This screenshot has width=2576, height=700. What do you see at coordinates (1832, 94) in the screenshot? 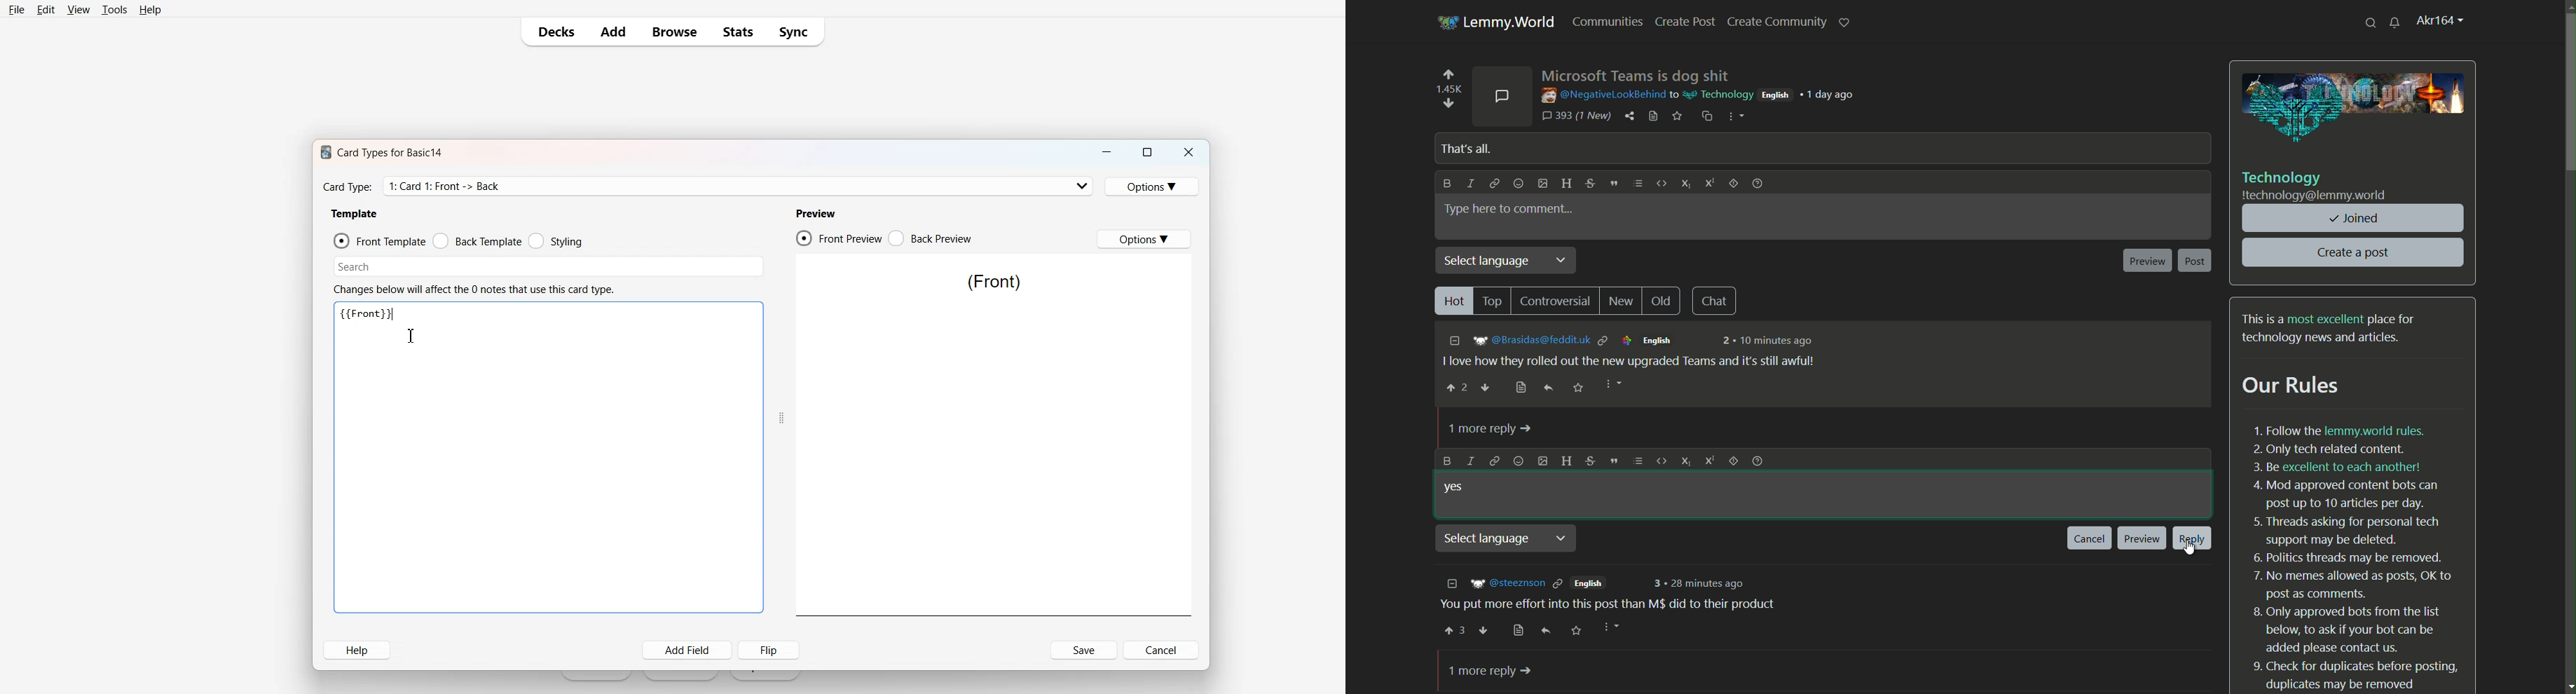
I see `1 day ago` at bounding box center [1832, 94].